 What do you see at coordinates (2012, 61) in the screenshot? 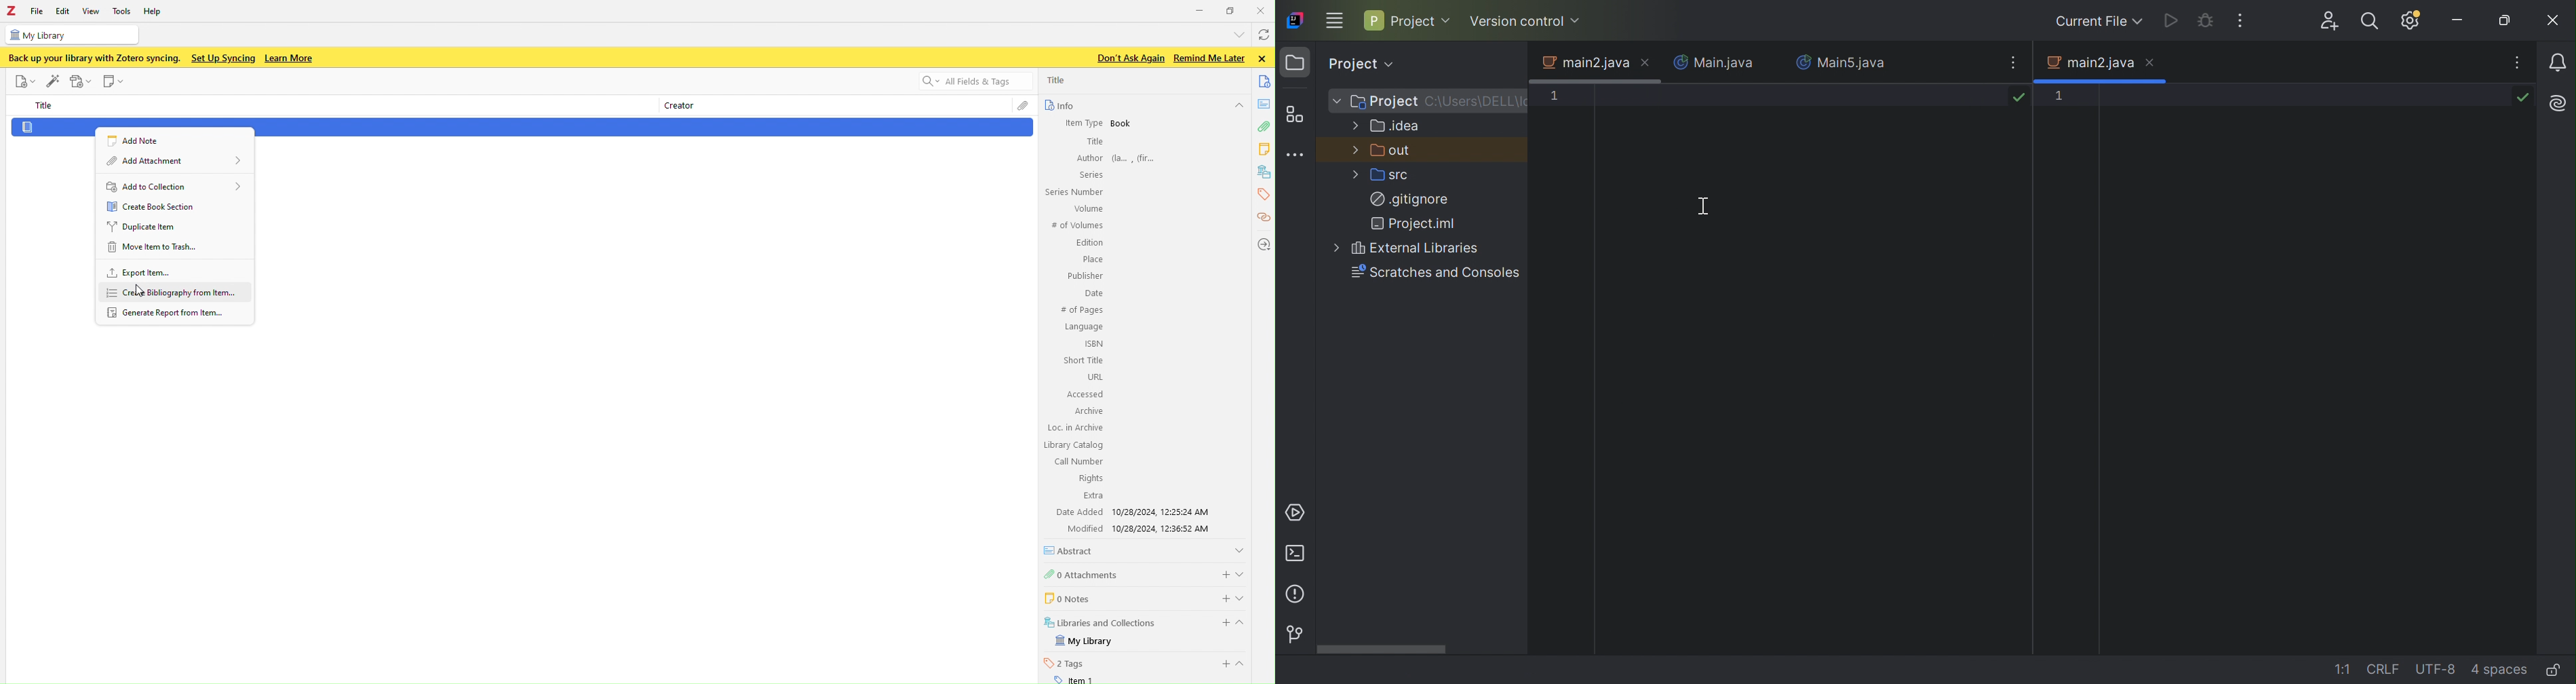
I see `recent files, tab actions, and more` at bounding box center [2012, 61].